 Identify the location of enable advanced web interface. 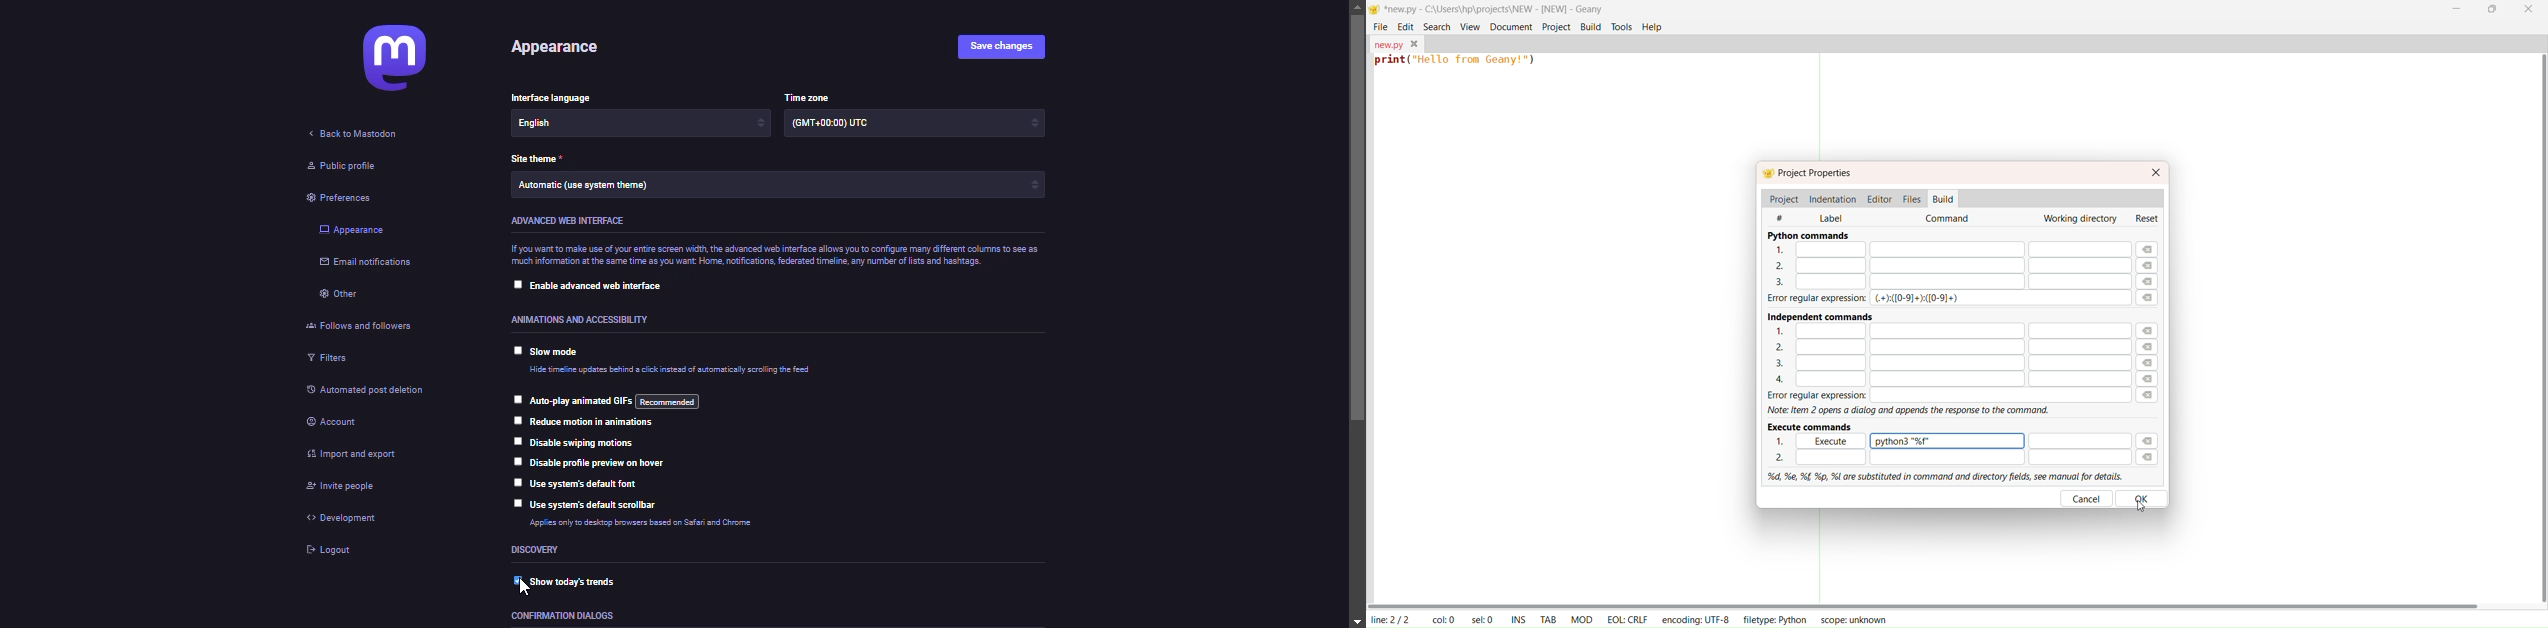
(600, 288).